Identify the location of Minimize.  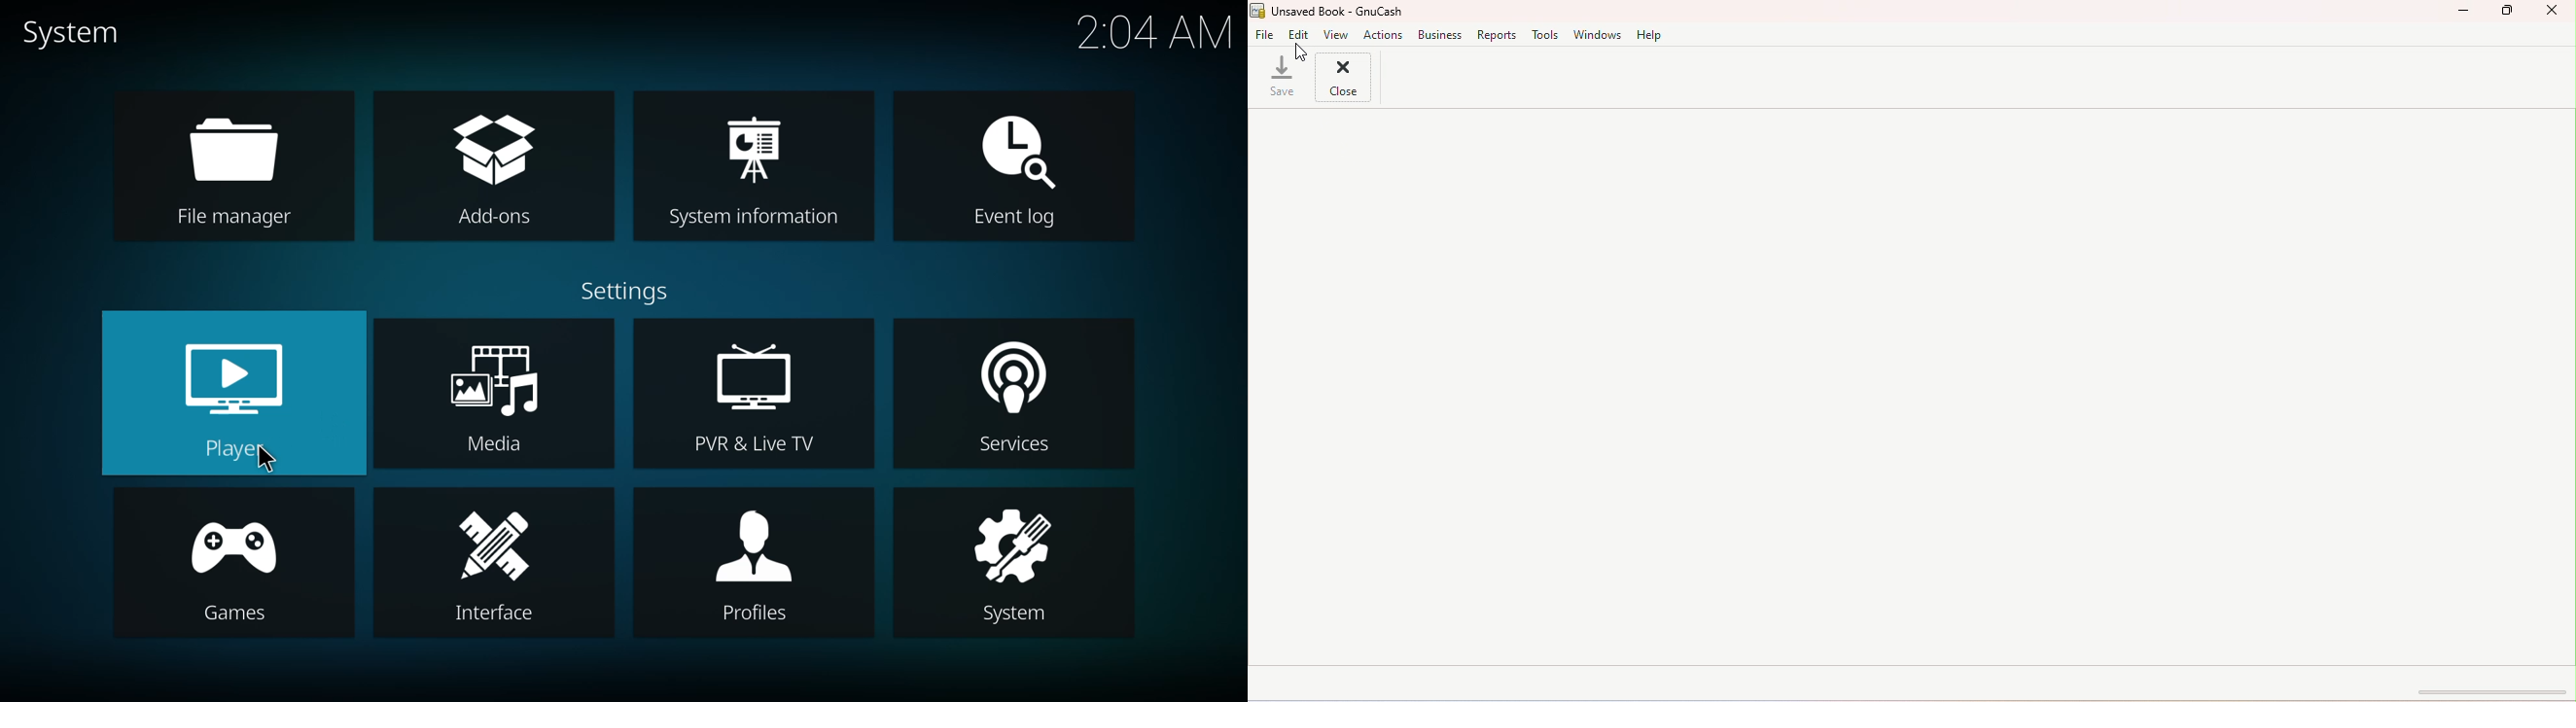
(2467, 12).